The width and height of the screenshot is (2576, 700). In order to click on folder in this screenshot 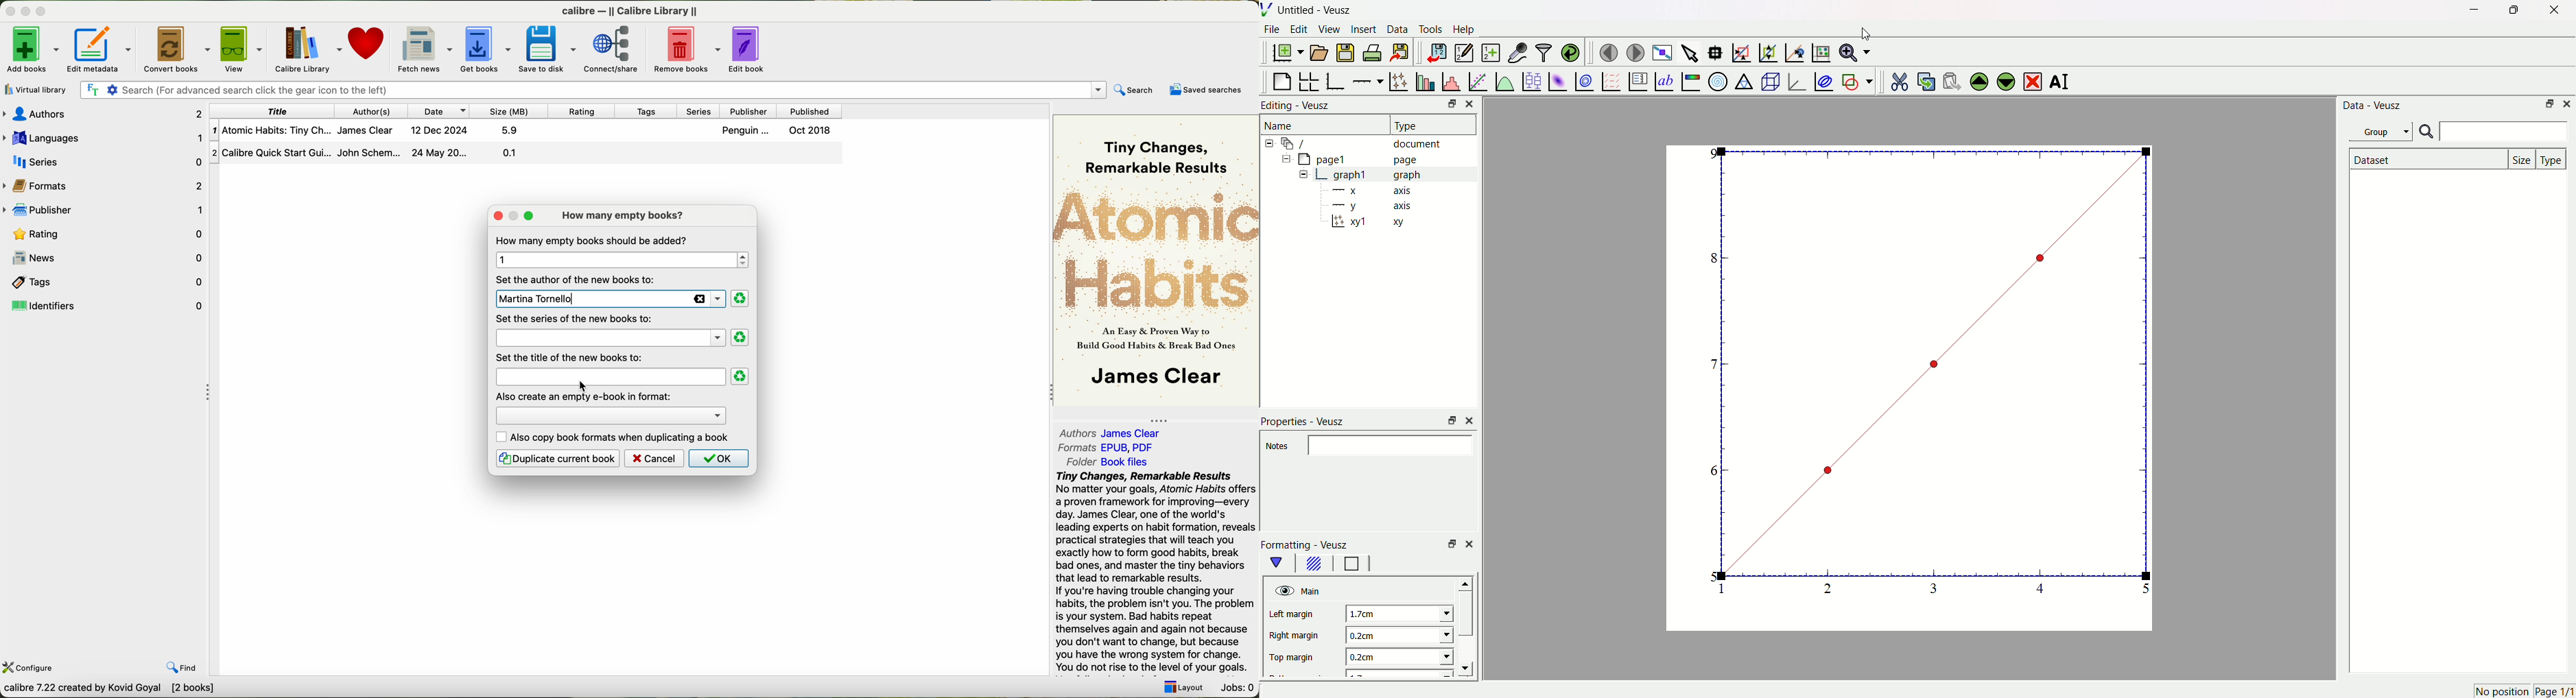, I will do `click(1106, 462)`.